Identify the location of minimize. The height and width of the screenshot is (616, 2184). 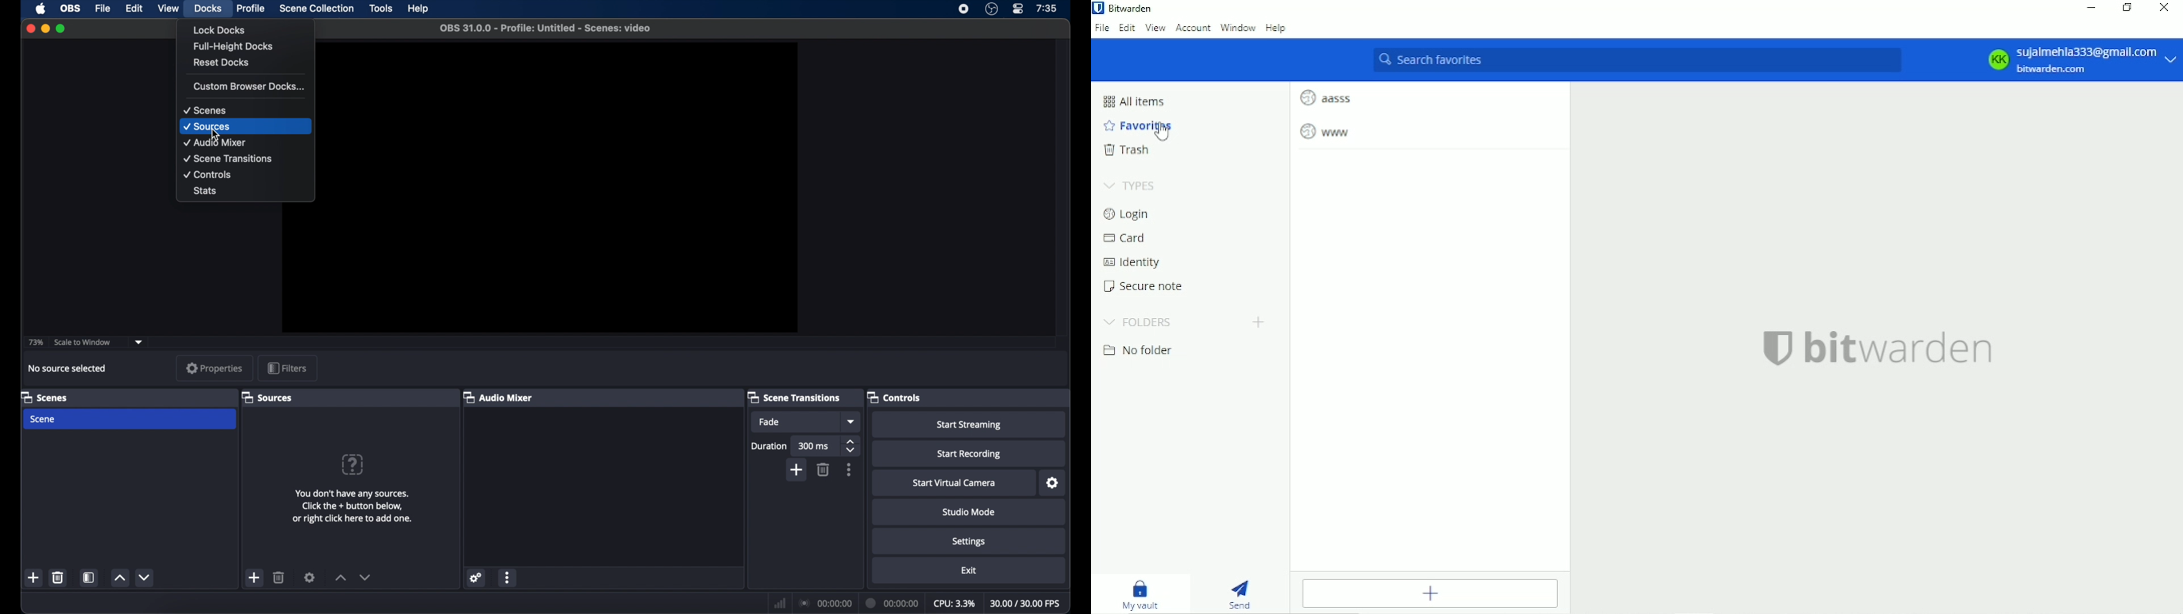
(45, 28).